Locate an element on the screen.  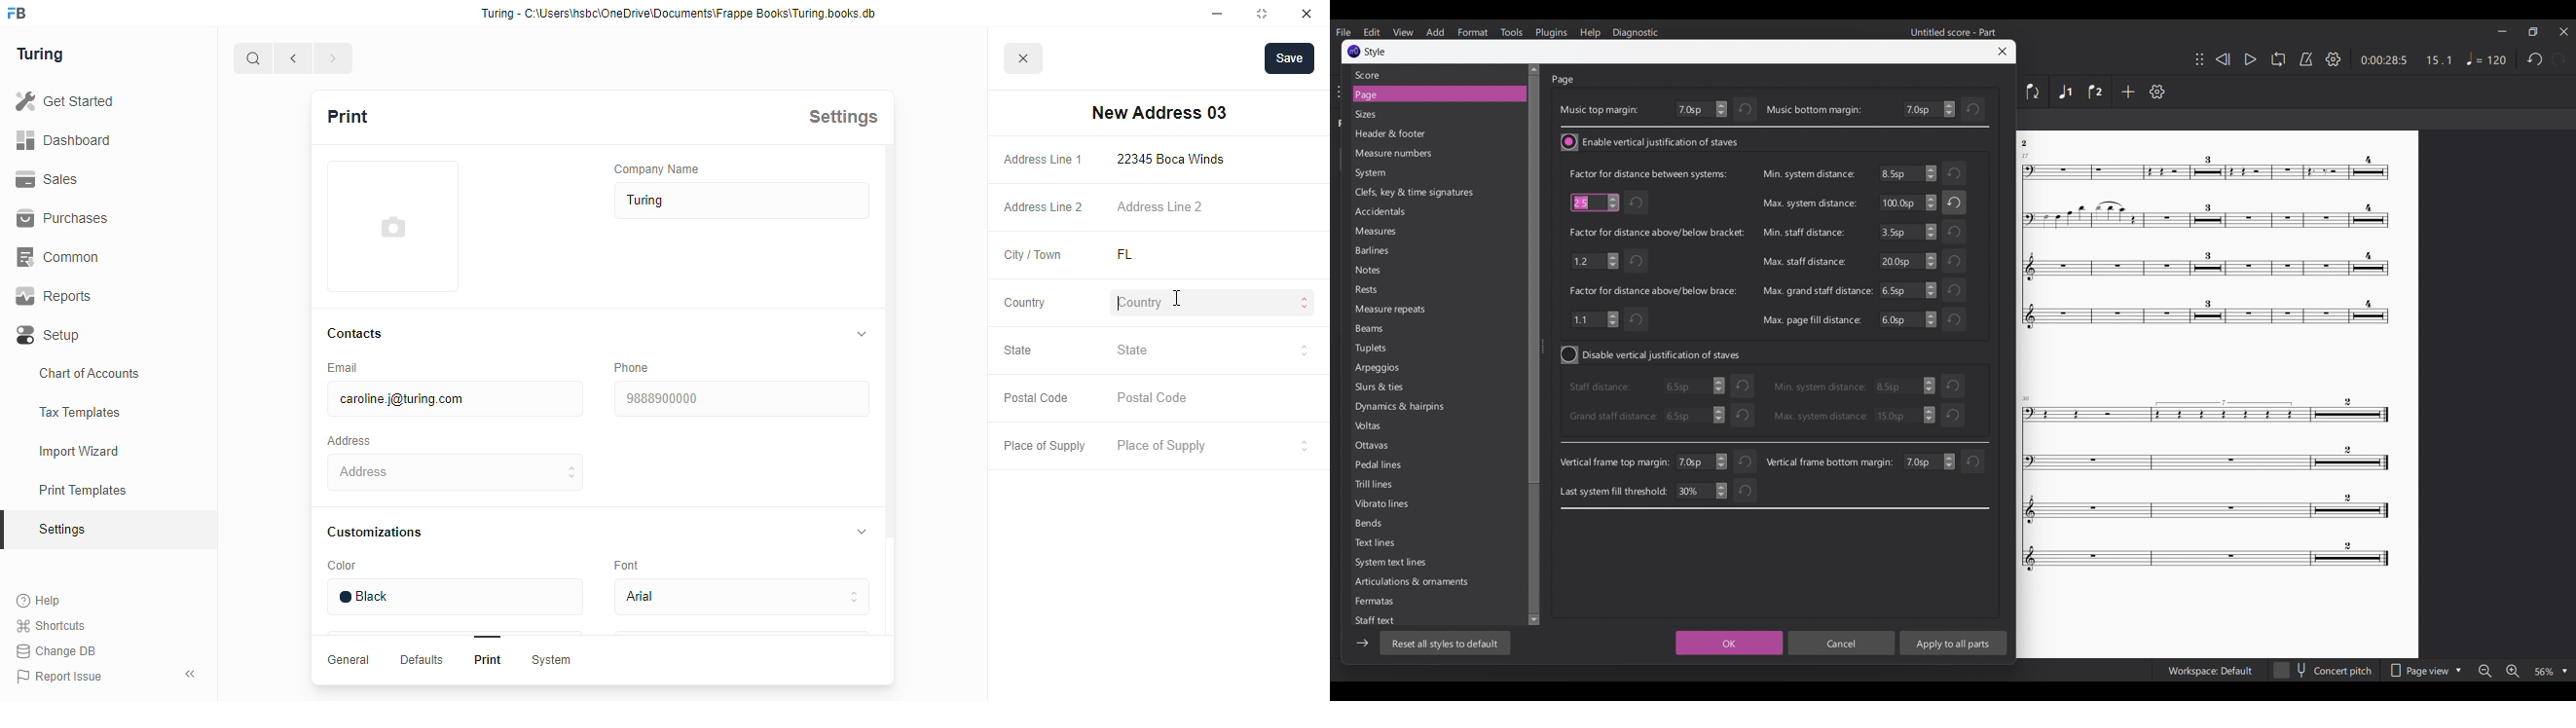
Vibrato lines is located at coordinates (1400, 506).